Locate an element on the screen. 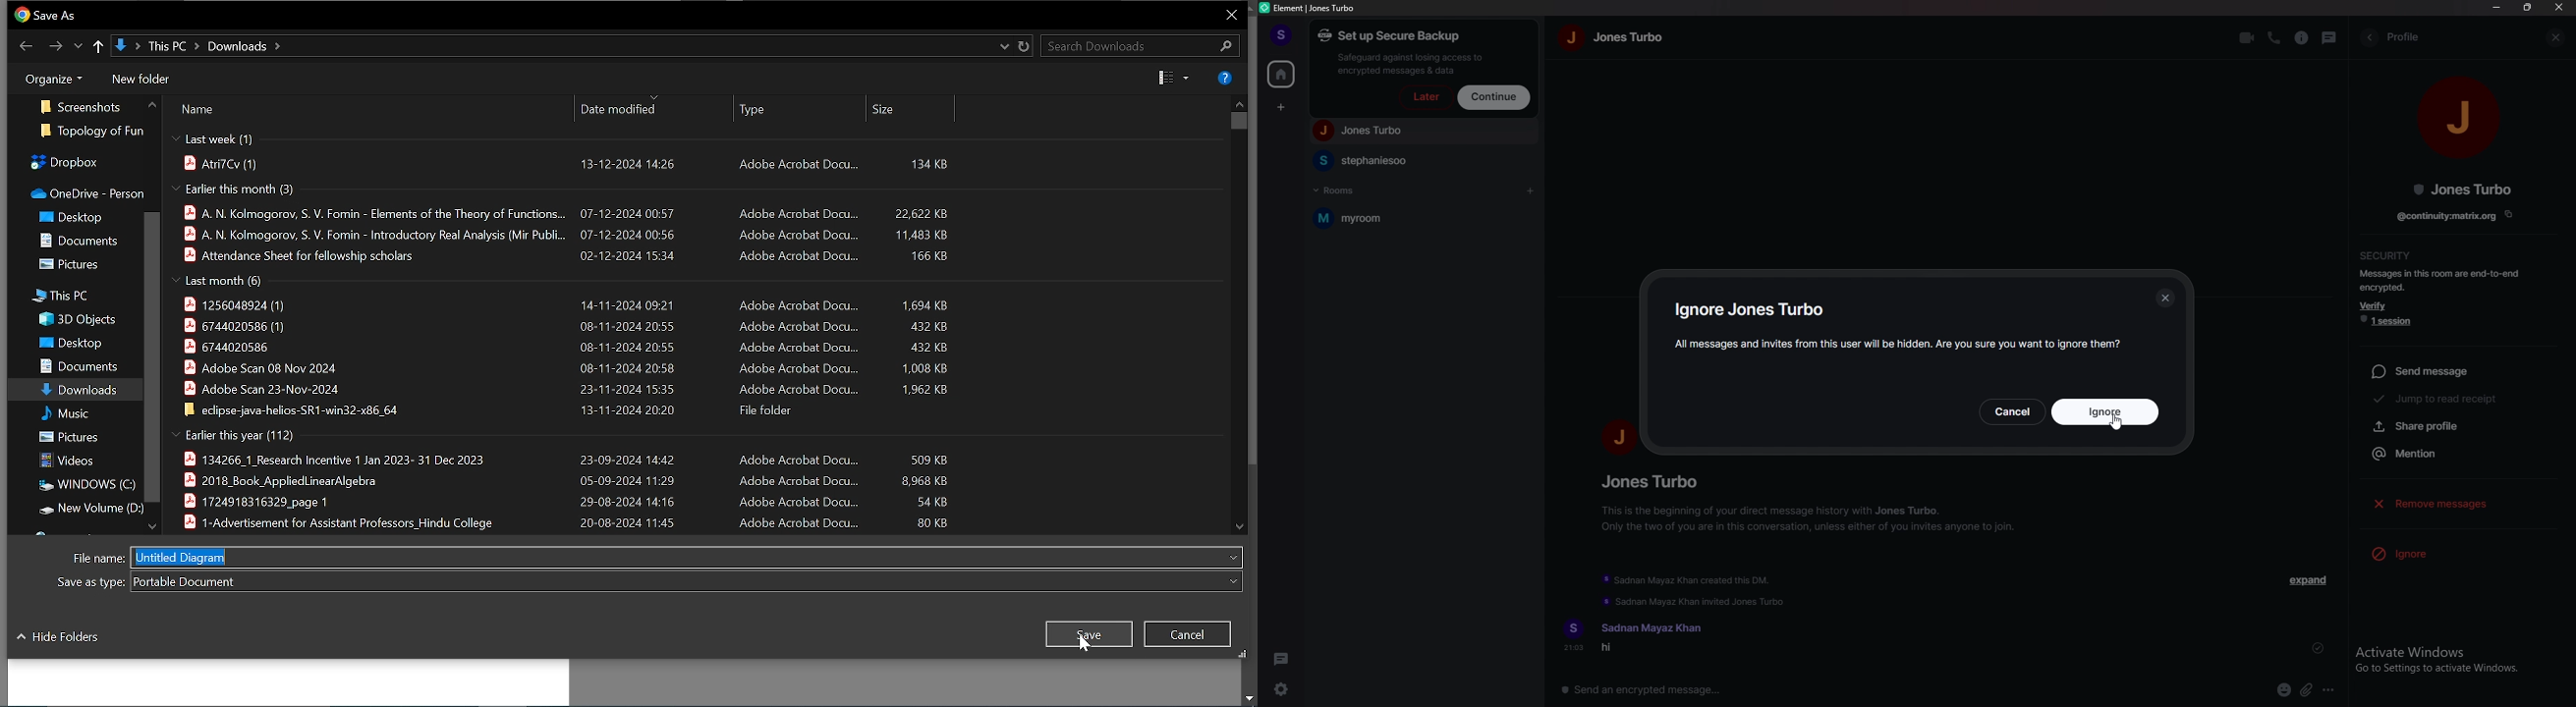 This screenshot has width=2576, height=728. Adobe Acrobat Docu... is located at coordinates (798, 348).